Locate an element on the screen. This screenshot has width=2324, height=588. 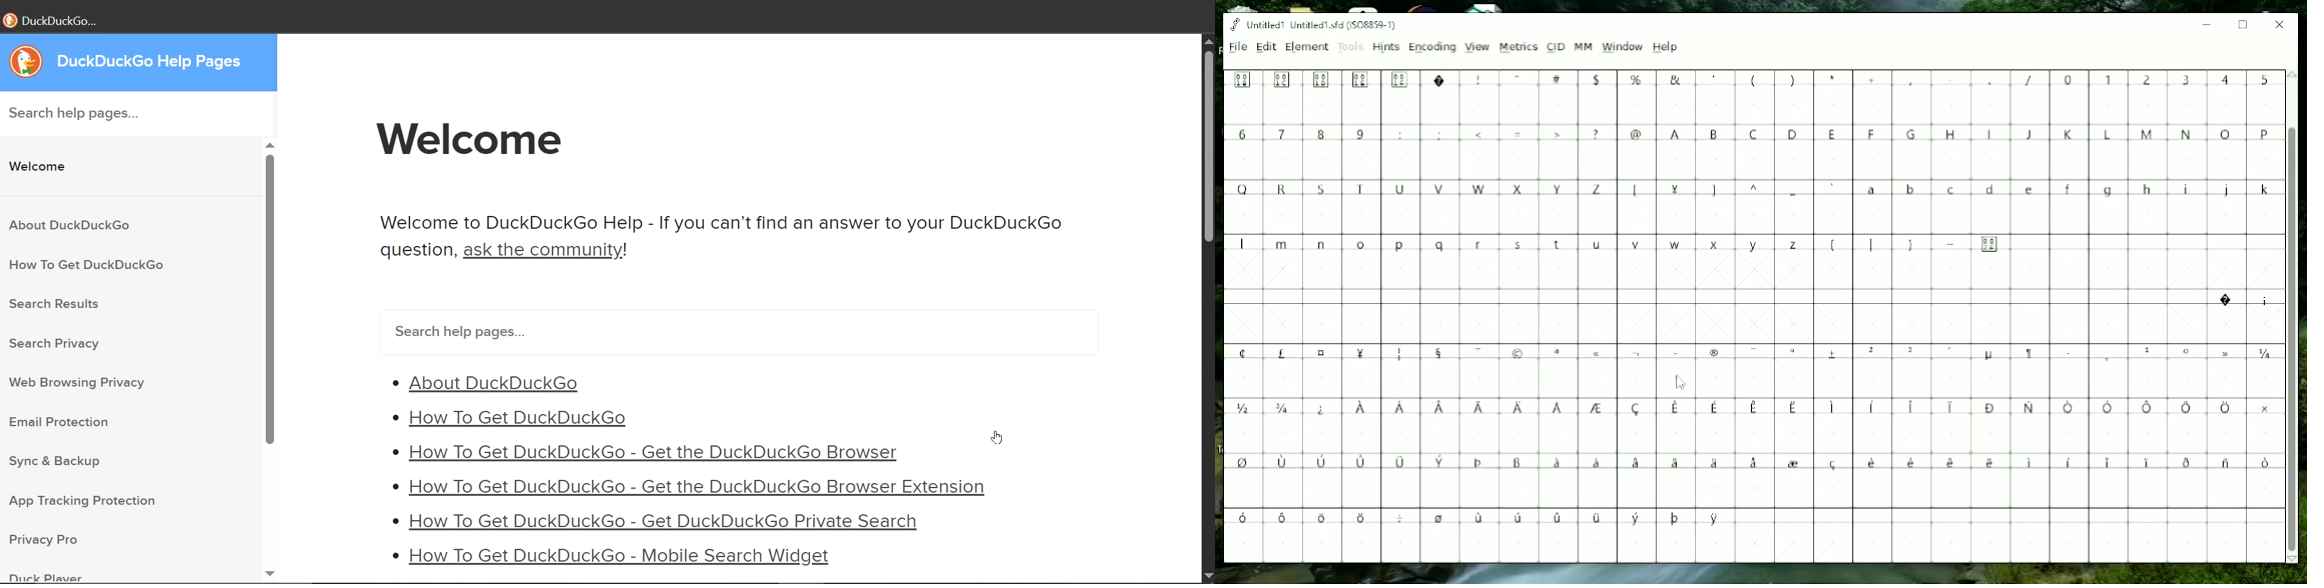
DuckDuckGo Help Pages is located at coordinates (153, 61).